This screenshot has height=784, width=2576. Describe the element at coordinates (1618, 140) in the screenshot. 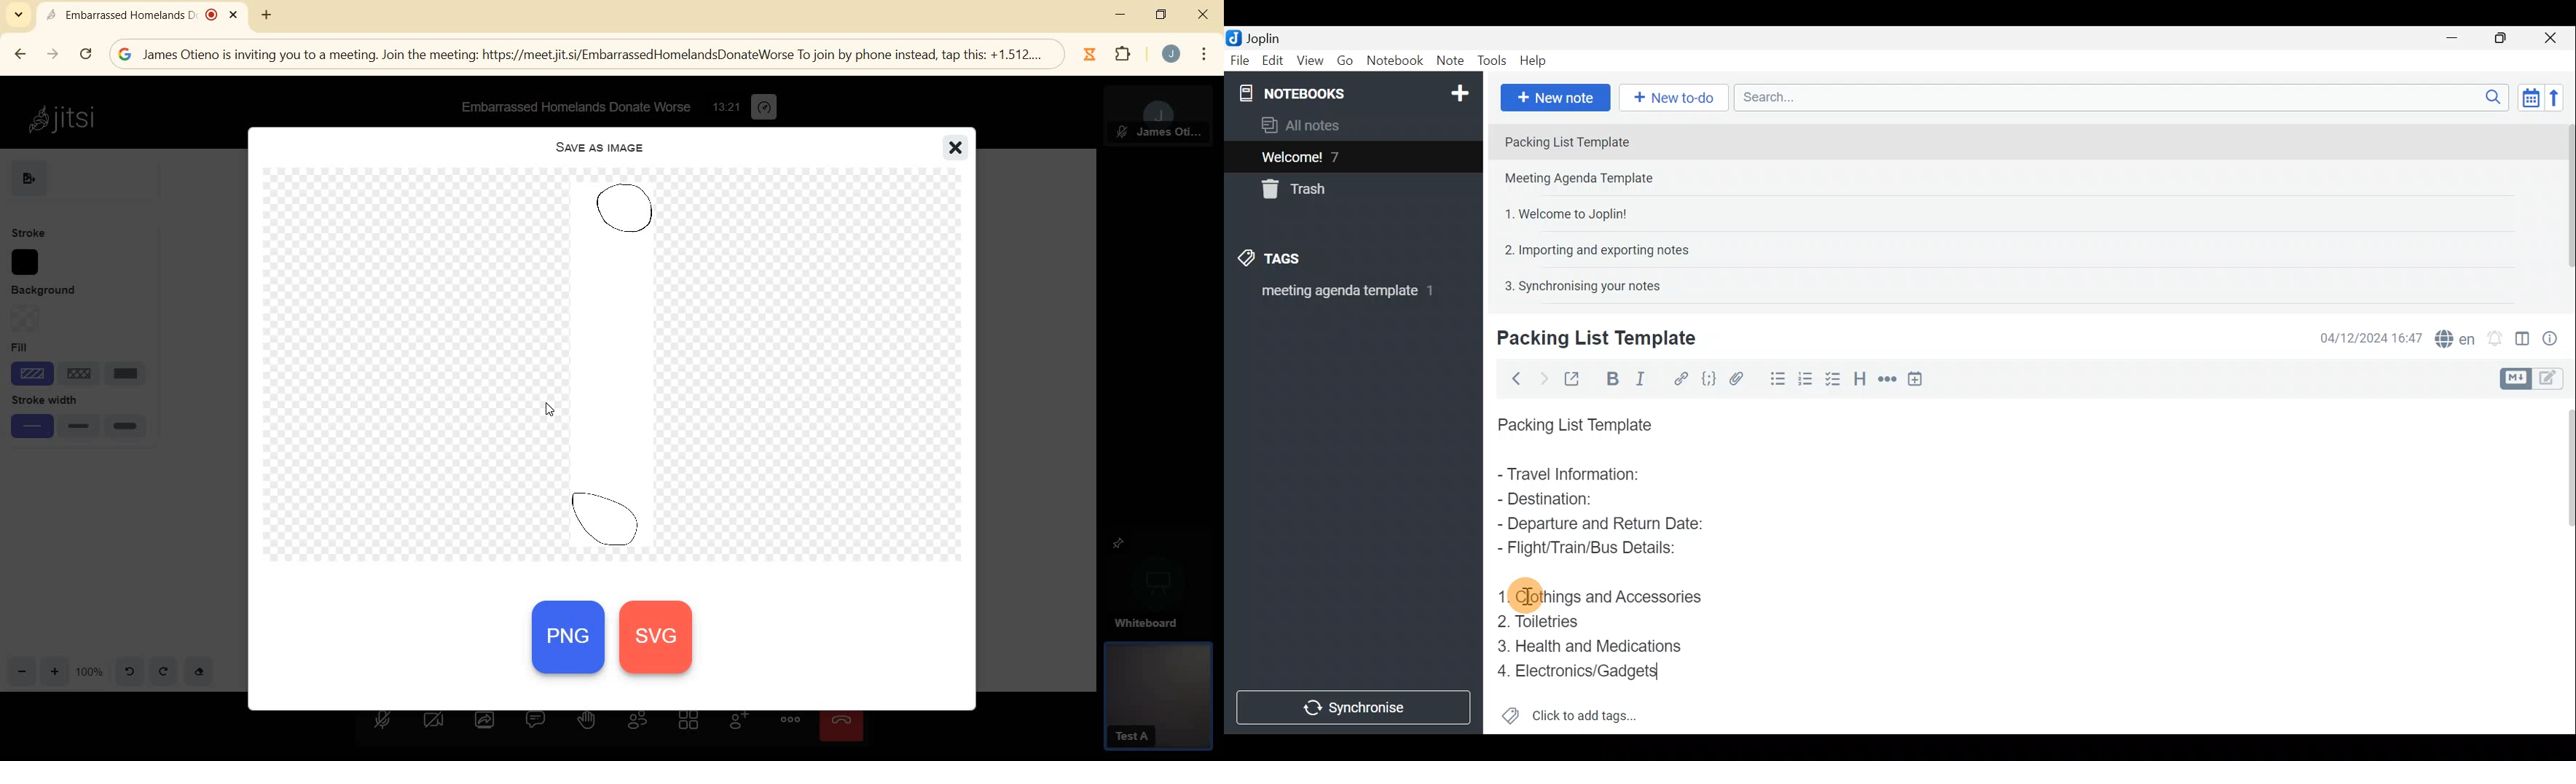

I see `Note 1` at that location.